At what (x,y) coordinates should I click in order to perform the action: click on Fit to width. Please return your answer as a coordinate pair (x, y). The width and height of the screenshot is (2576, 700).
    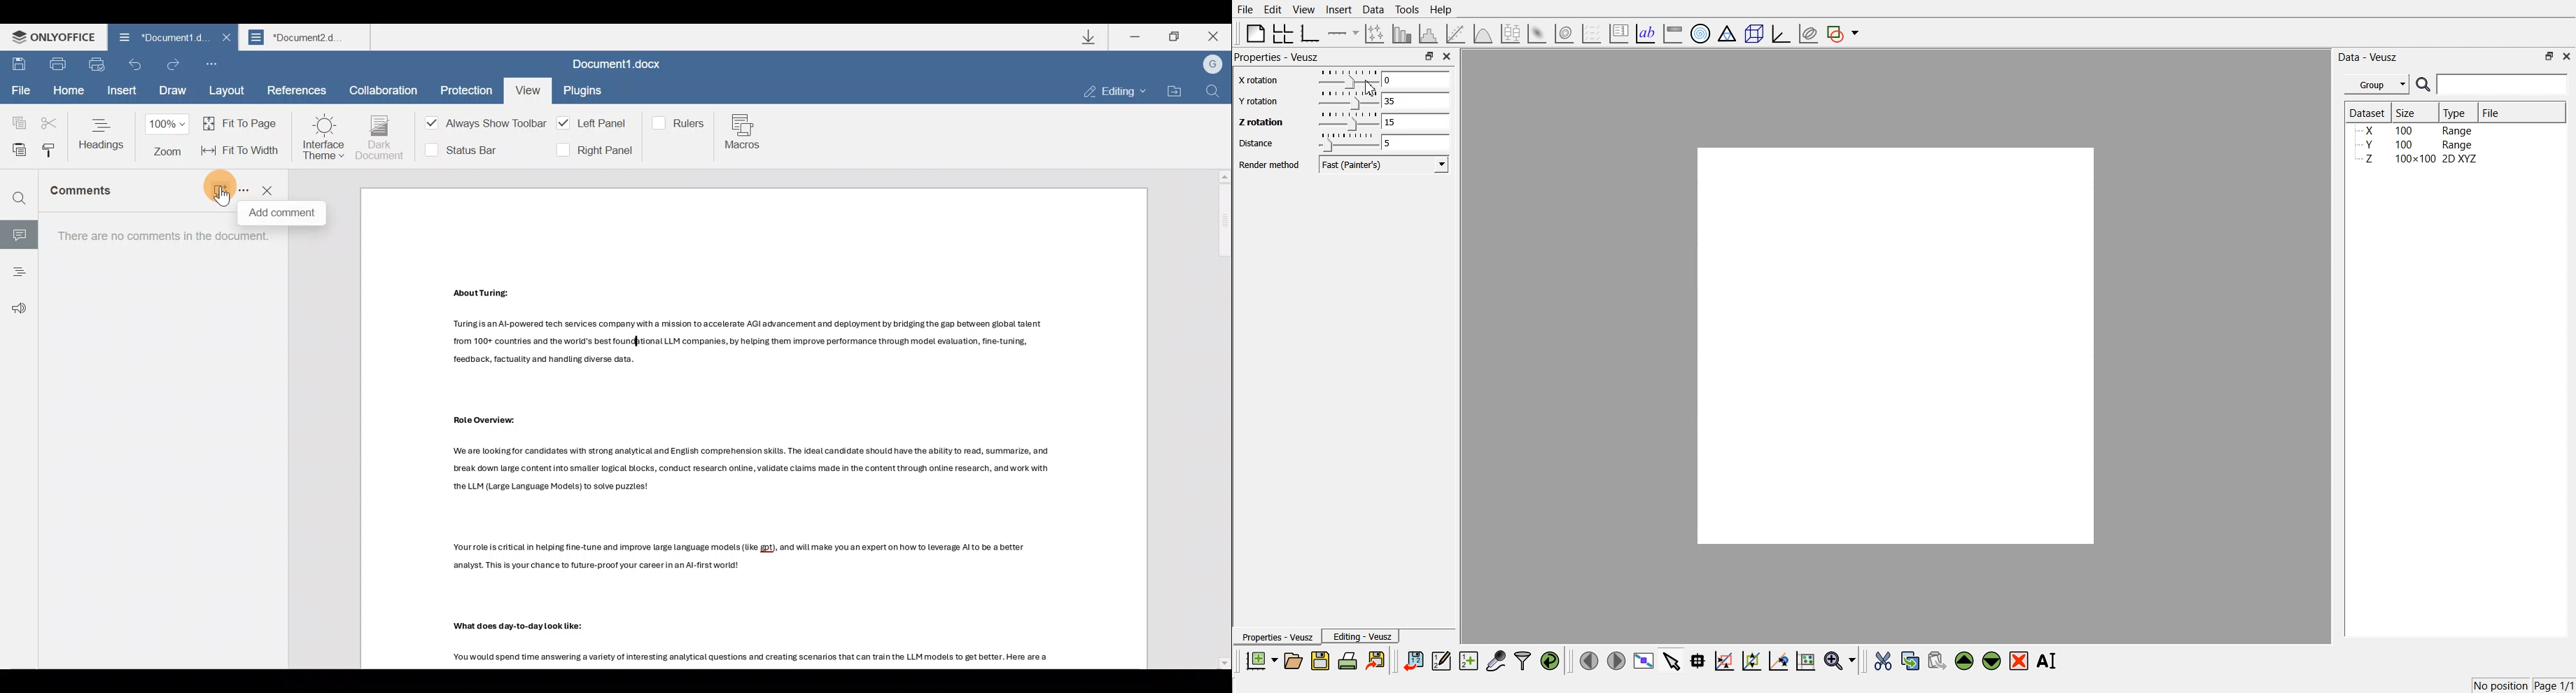
    Looking at the image, I should click on (242, 150).